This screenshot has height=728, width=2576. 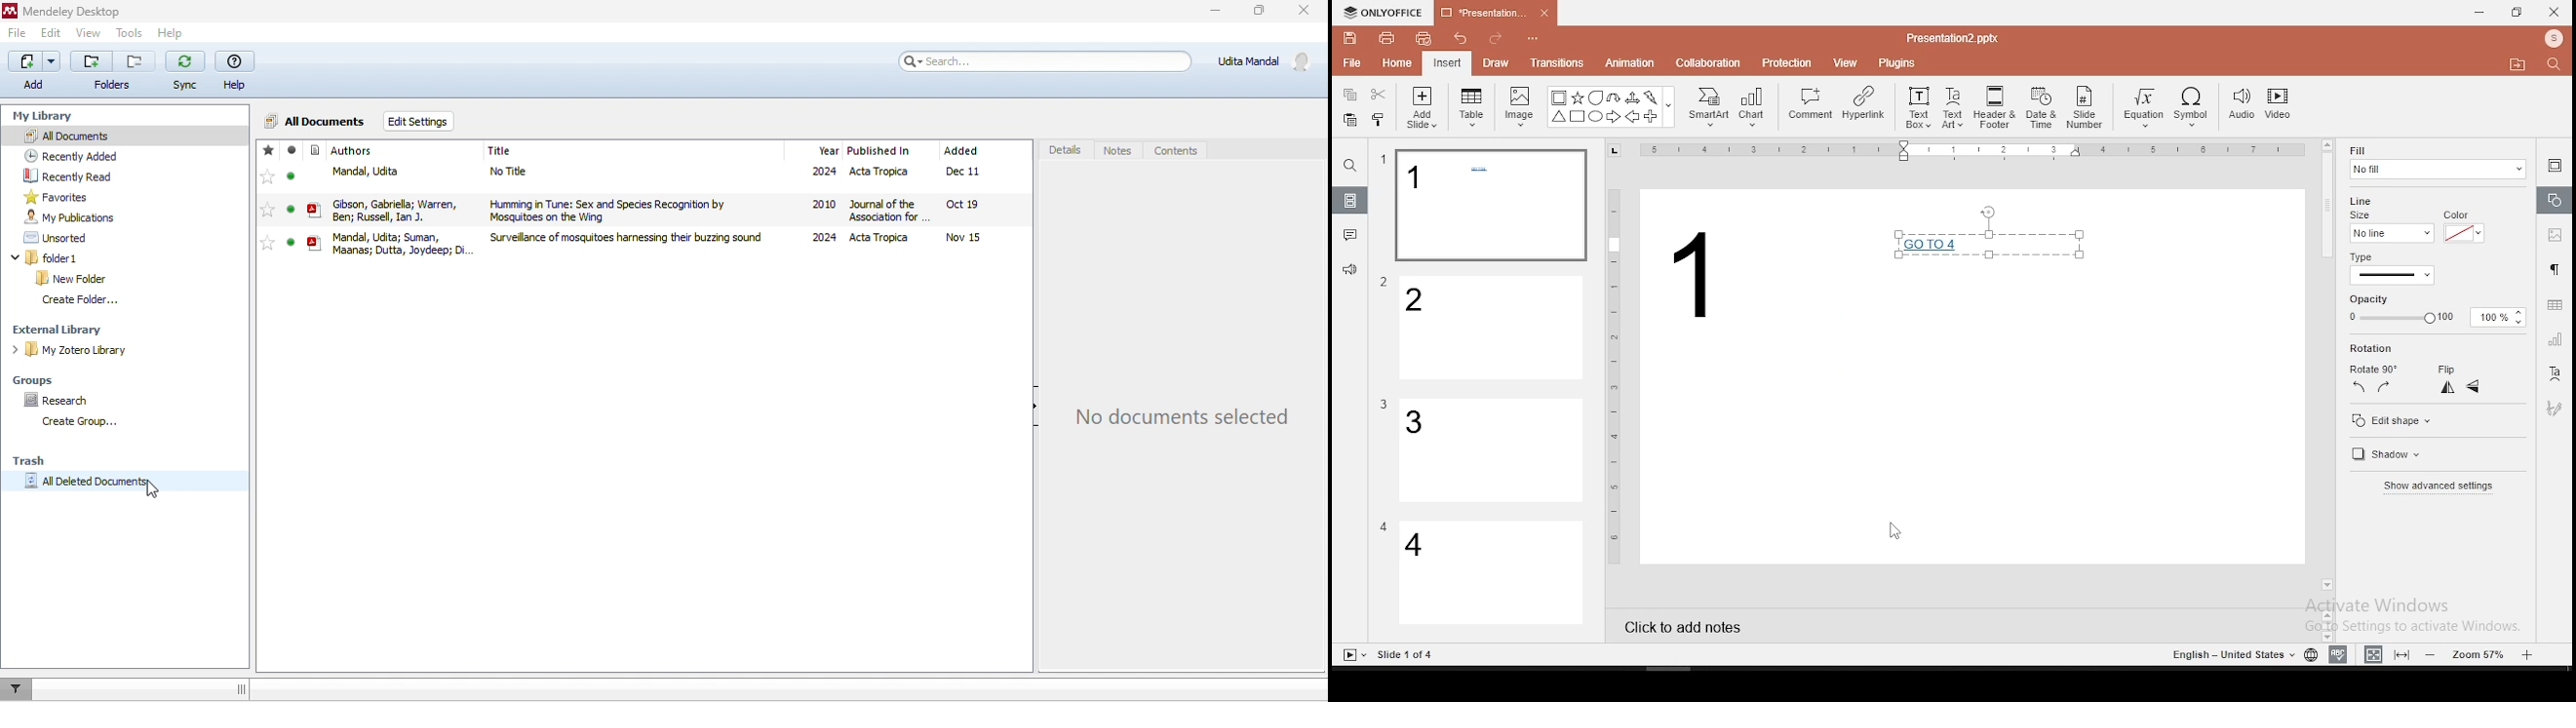 I want to click on collaboration, so click(x=1710, y=61).